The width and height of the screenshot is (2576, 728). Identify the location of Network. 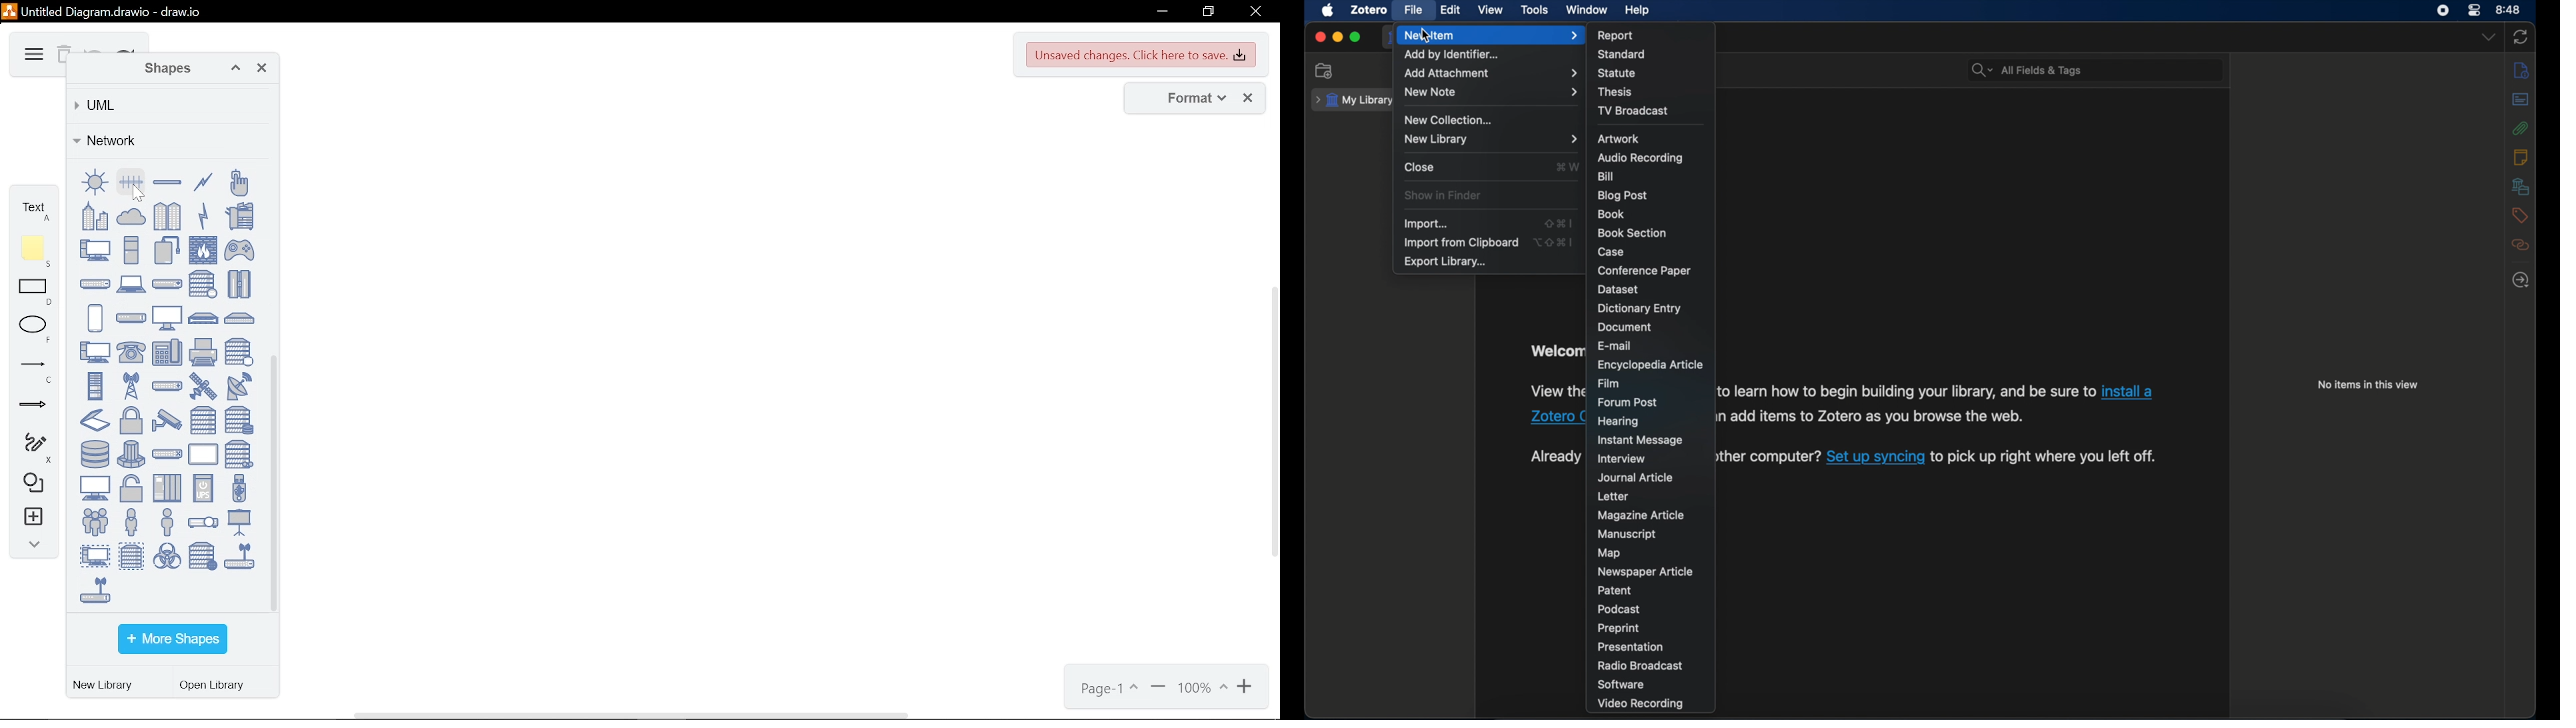
(165, 140).